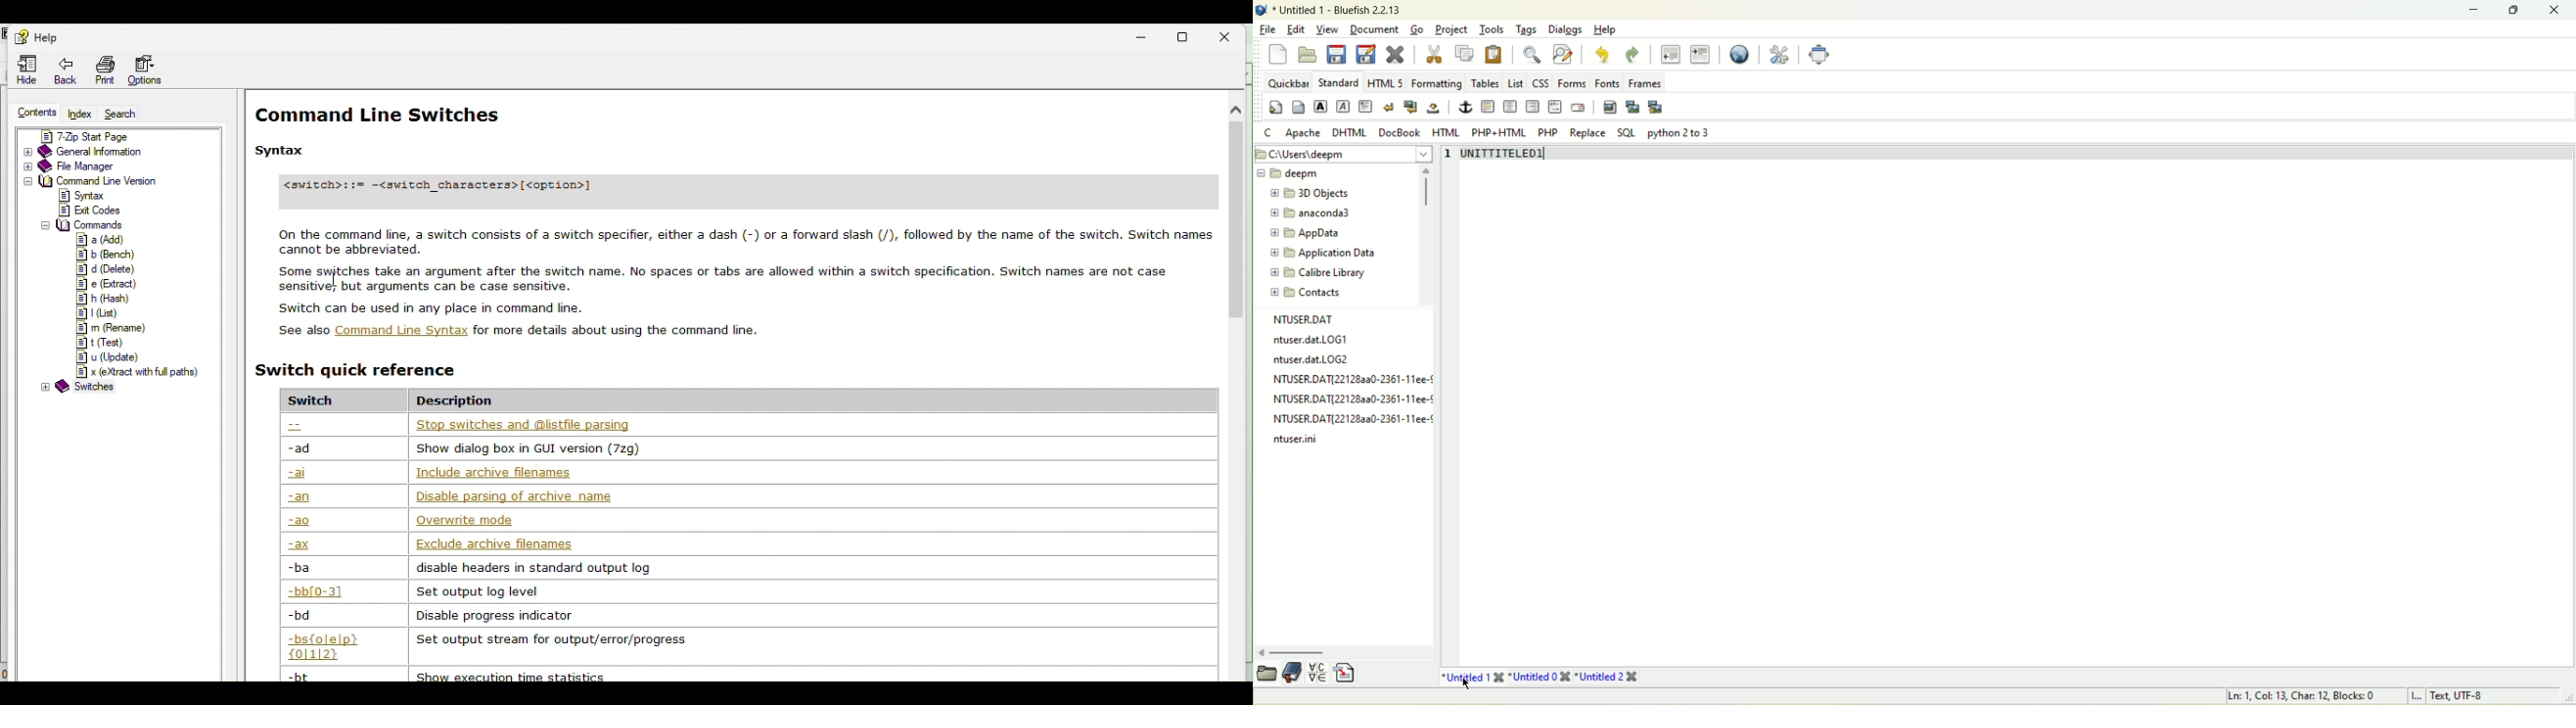  What do you see at coordinates (1490, 29) in the screenshot?
I see `Tools` at bounding box center [1490, 29].